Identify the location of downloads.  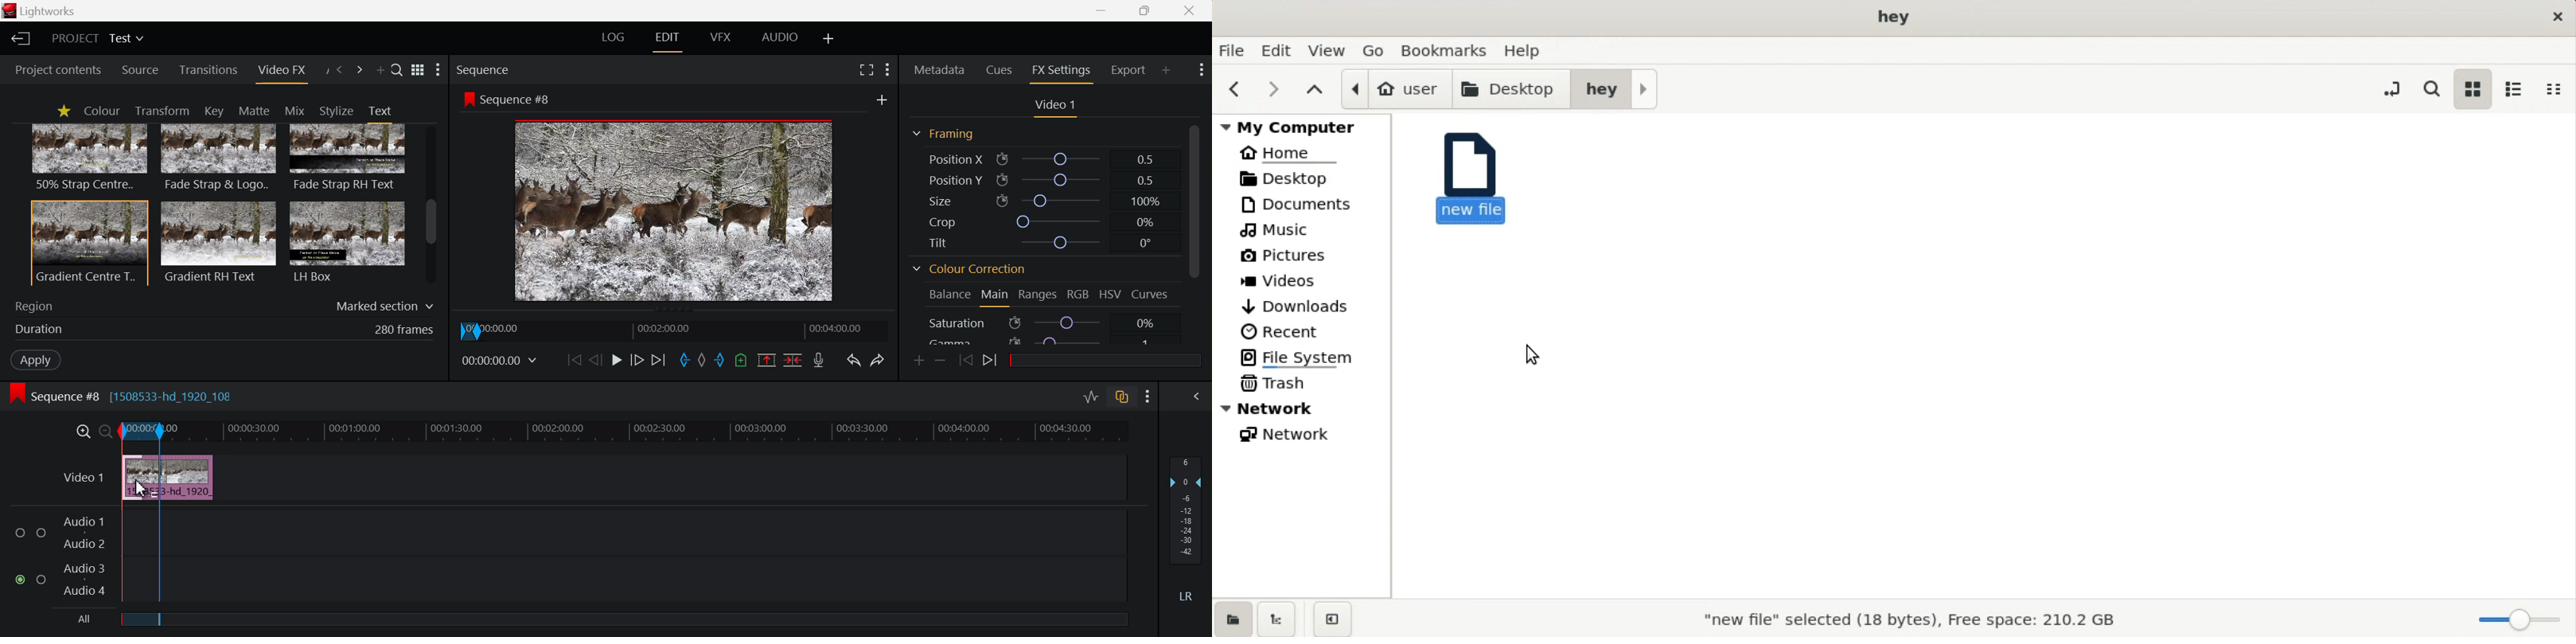
(1297, 304).